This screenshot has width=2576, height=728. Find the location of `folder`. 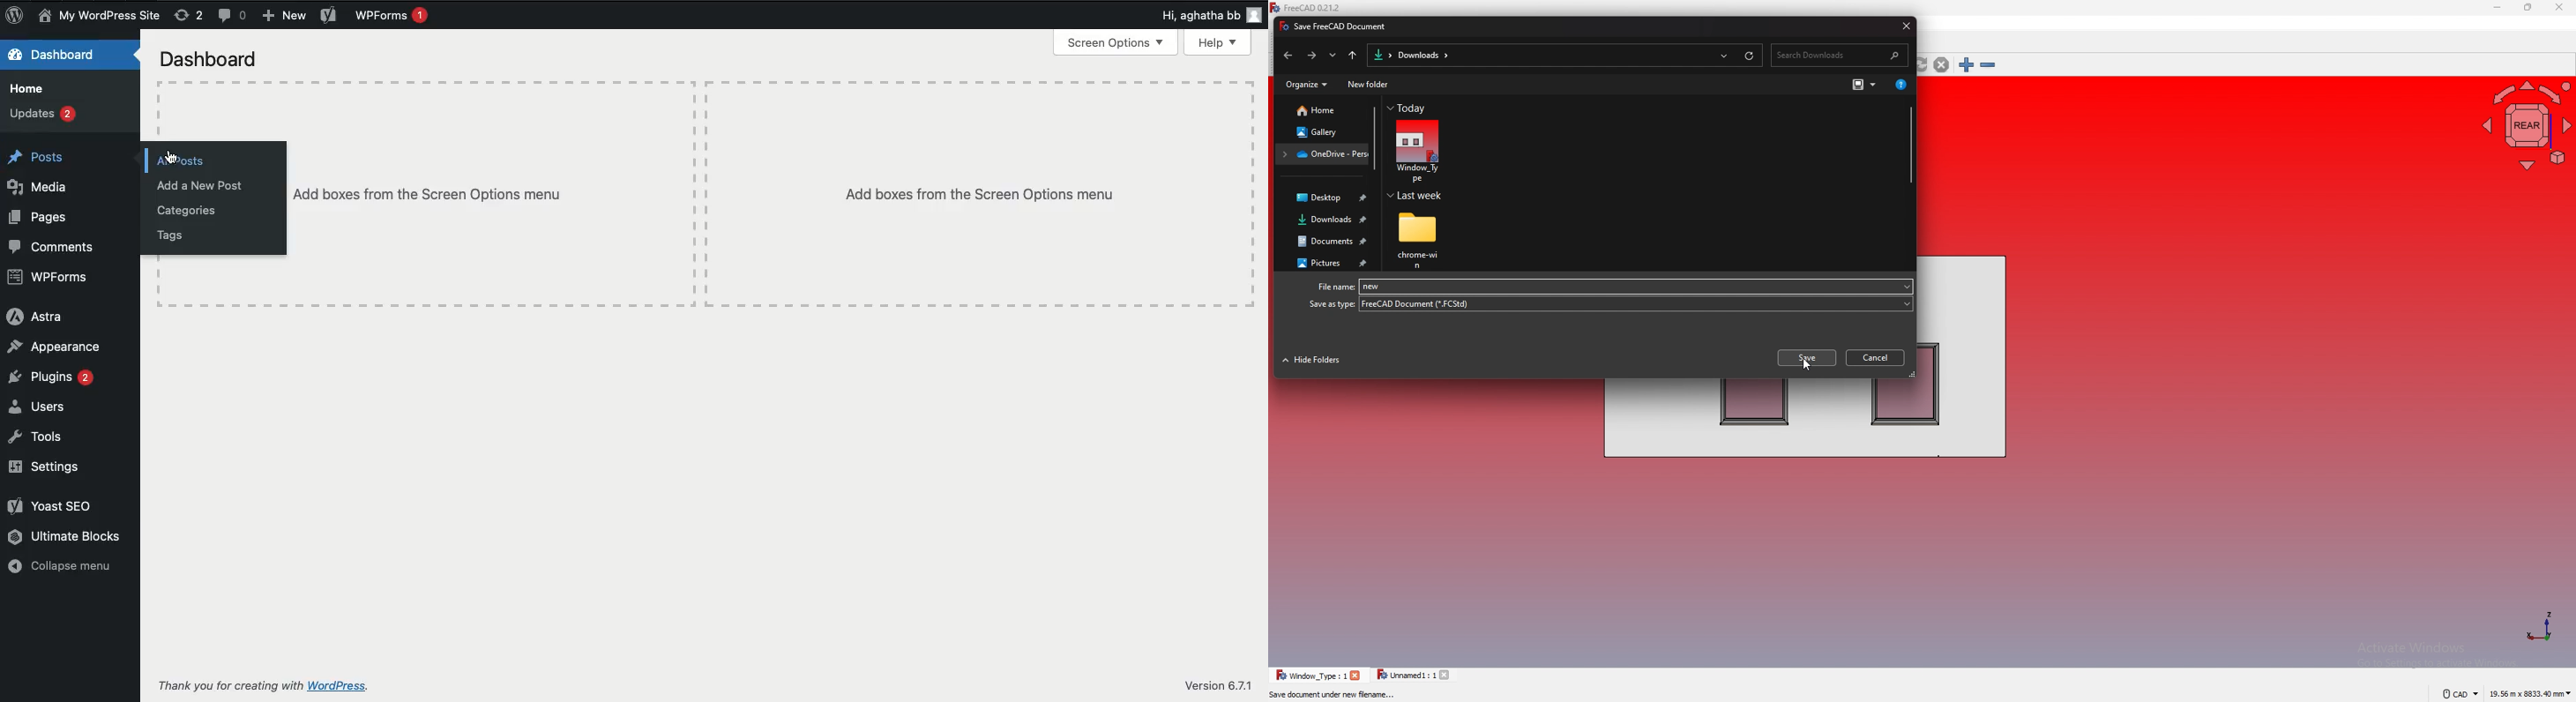

folder is located at coordinates (1380, 55).